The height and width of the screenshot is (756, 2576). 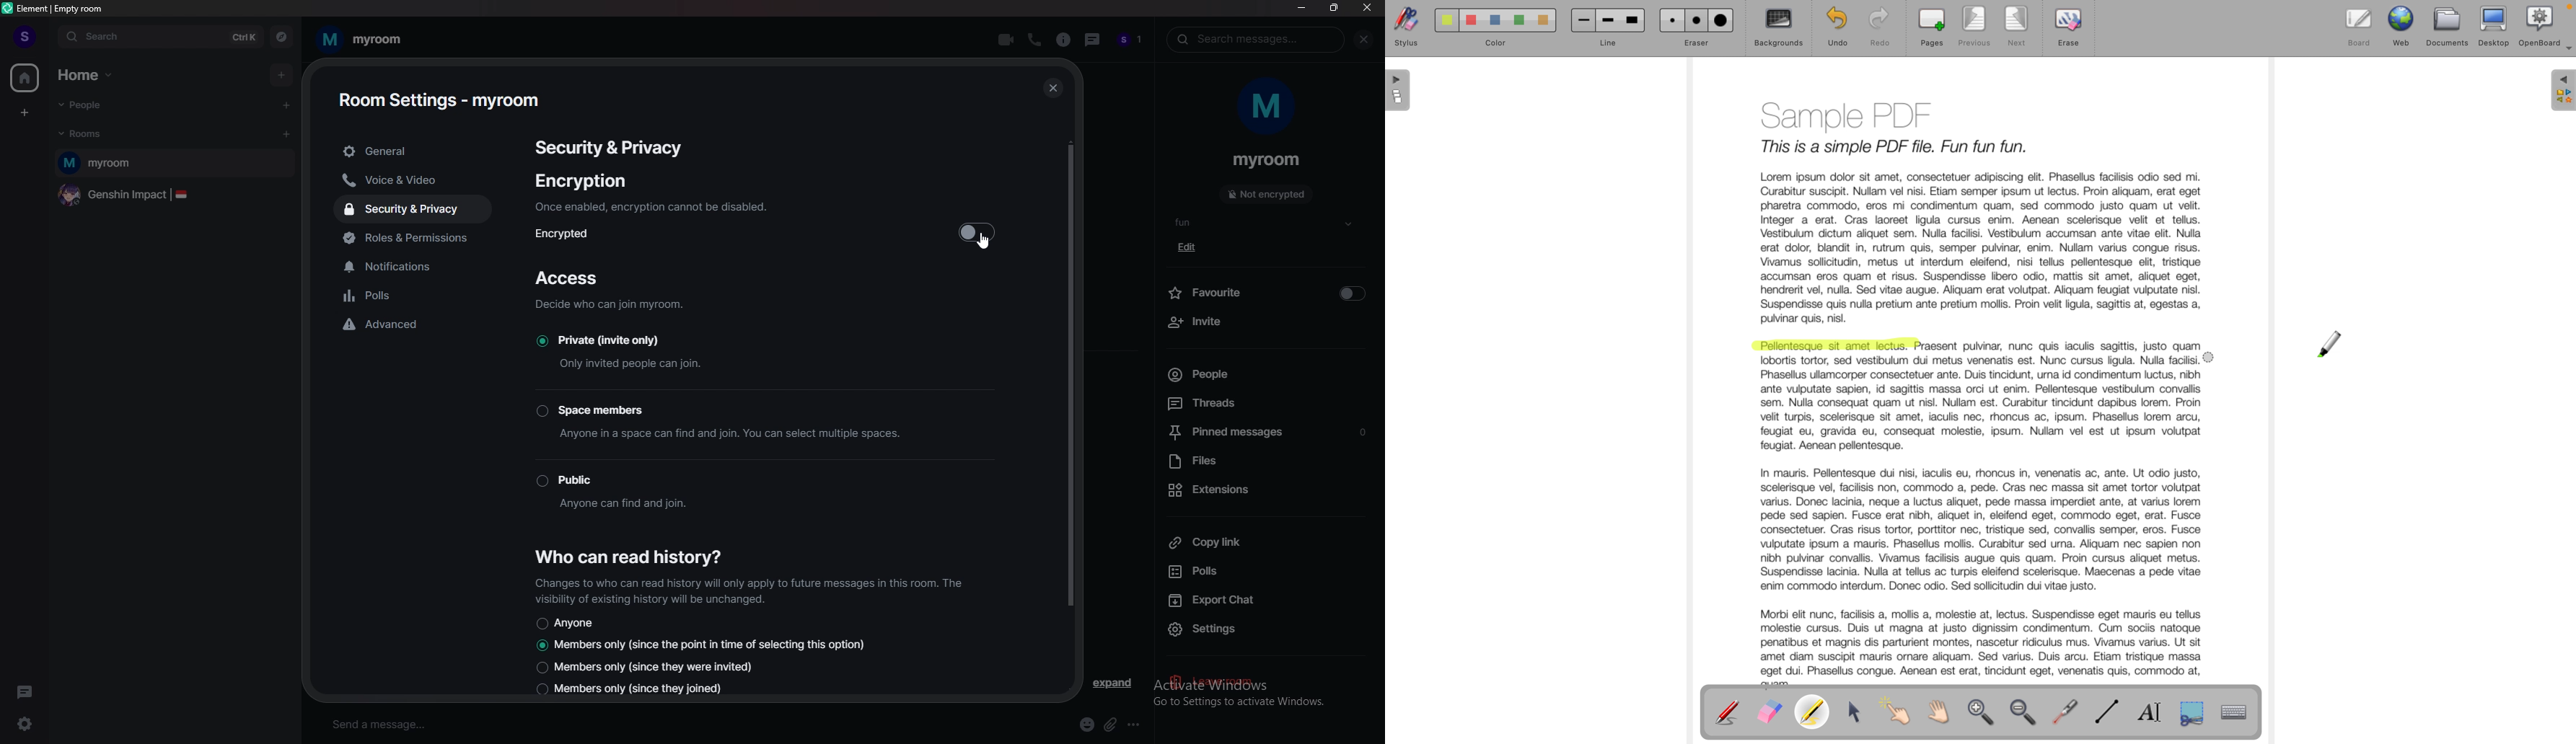 What do you see at coordinates (441, 98) in the screenshot?
I see `room settings - myroom` at bounding box center [441, 98].